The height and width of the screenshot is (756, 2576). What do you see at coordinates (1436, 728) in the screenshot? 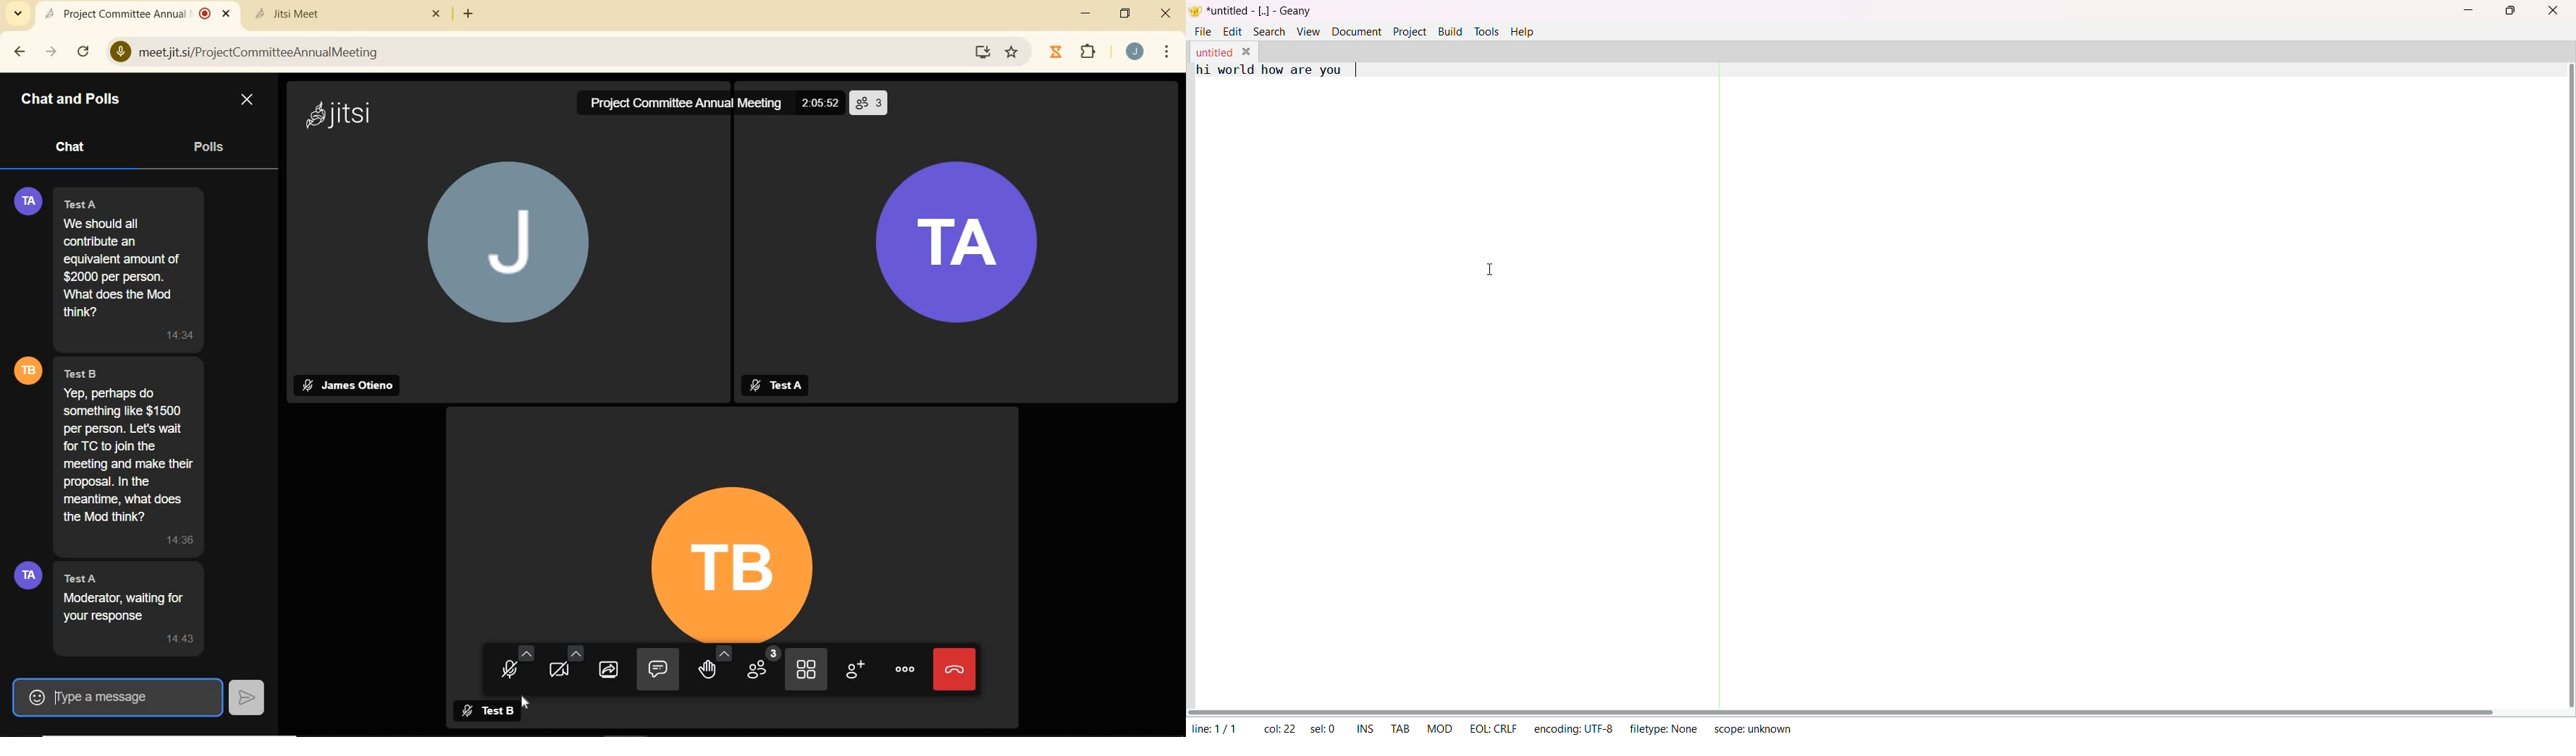
I see `mod` at bounding box center [1436, 728].